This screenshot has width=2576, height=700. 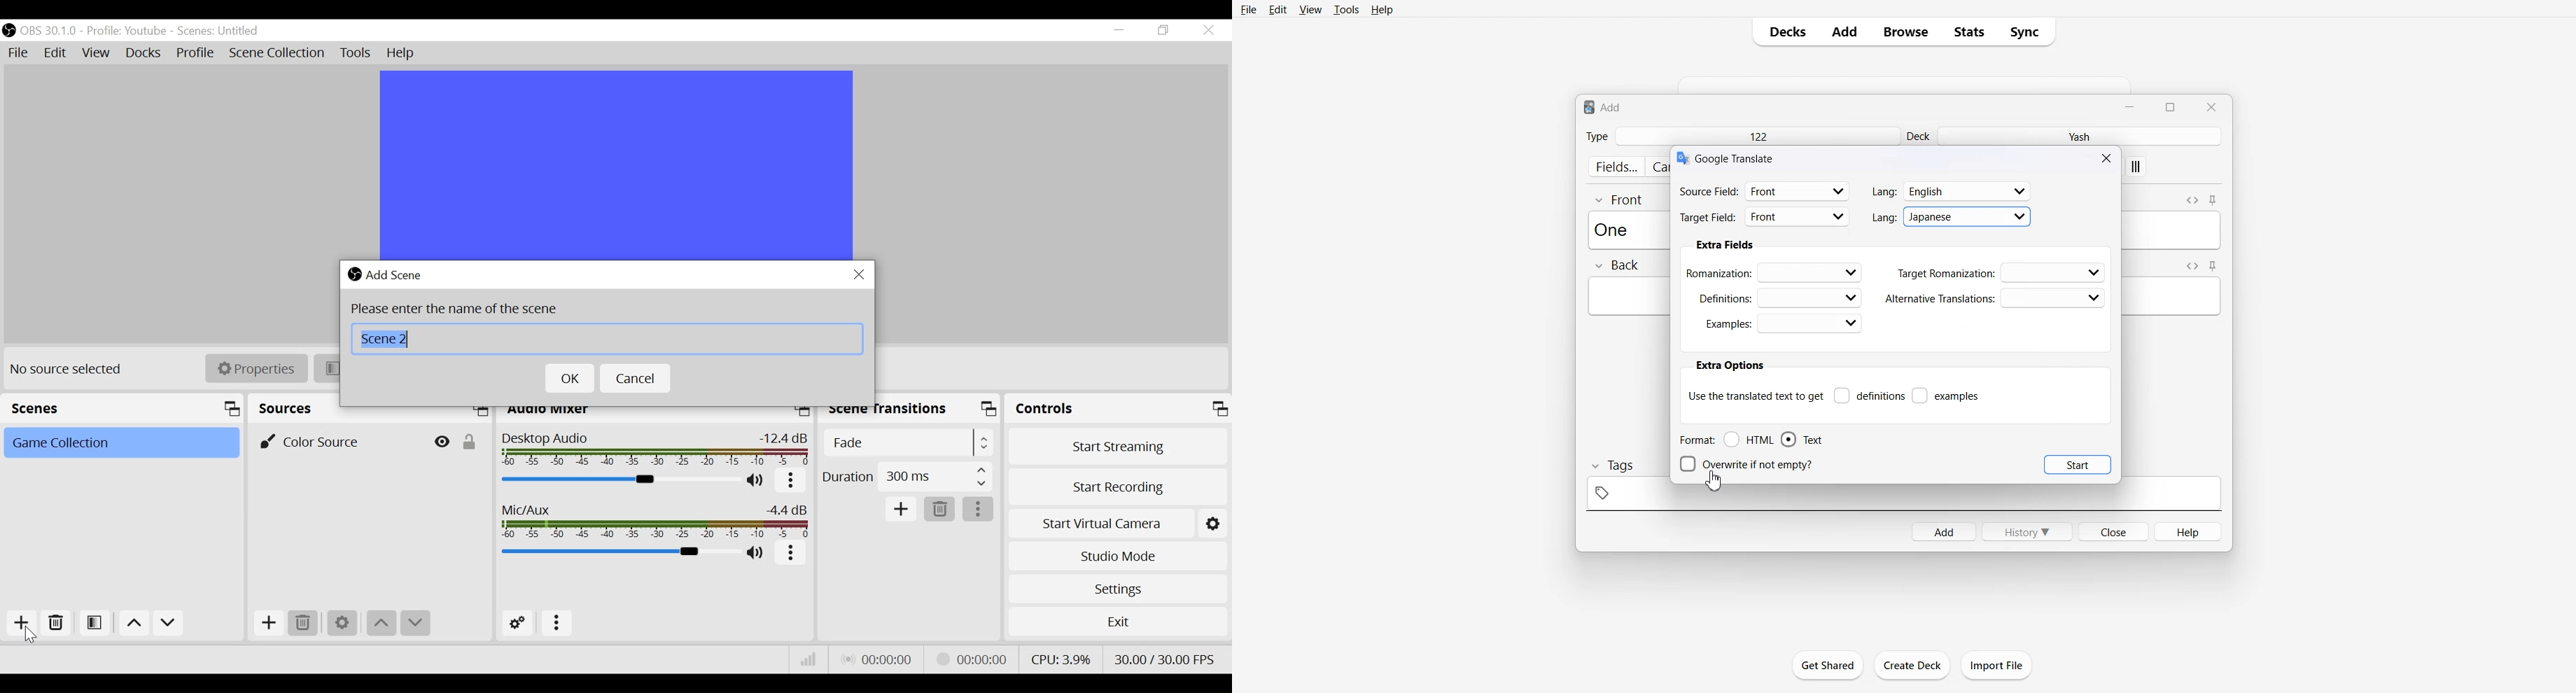 I want to click on OK, so click(x=570, y=379).